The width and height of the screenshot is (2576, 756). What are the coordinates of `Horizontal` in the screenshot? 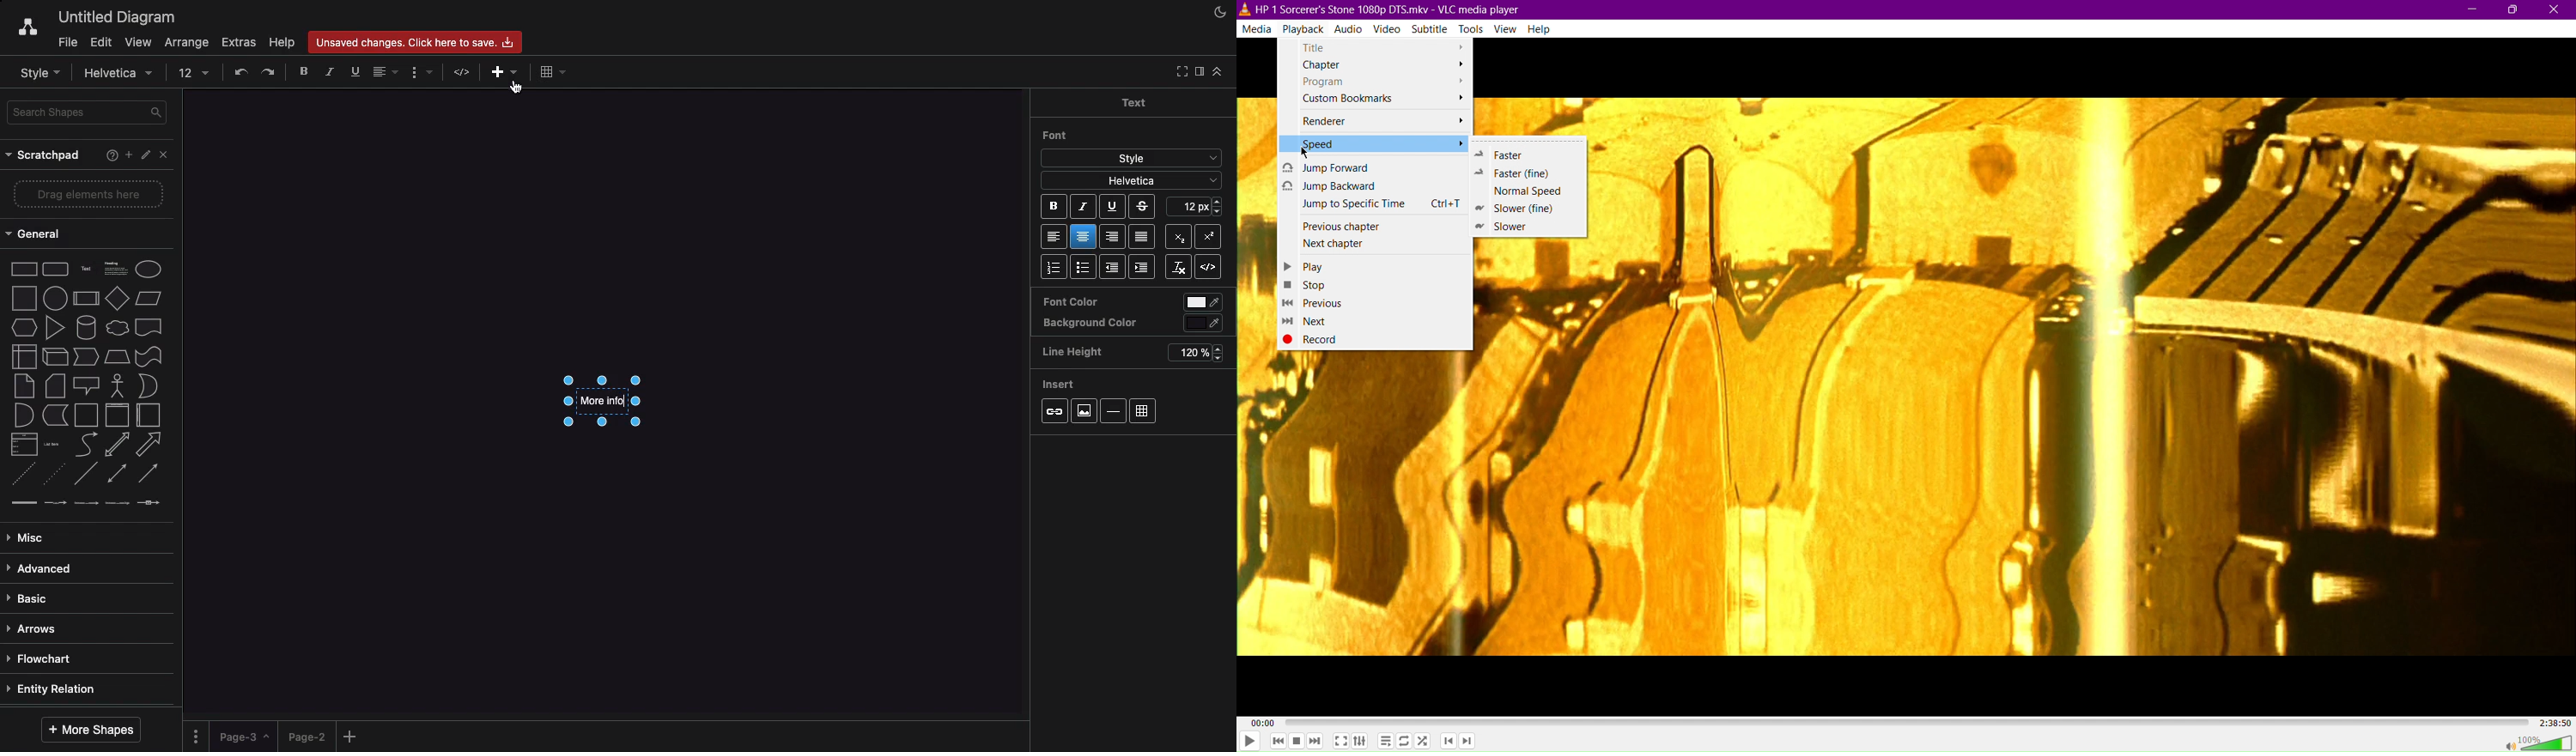 It's located at (1115, 410).